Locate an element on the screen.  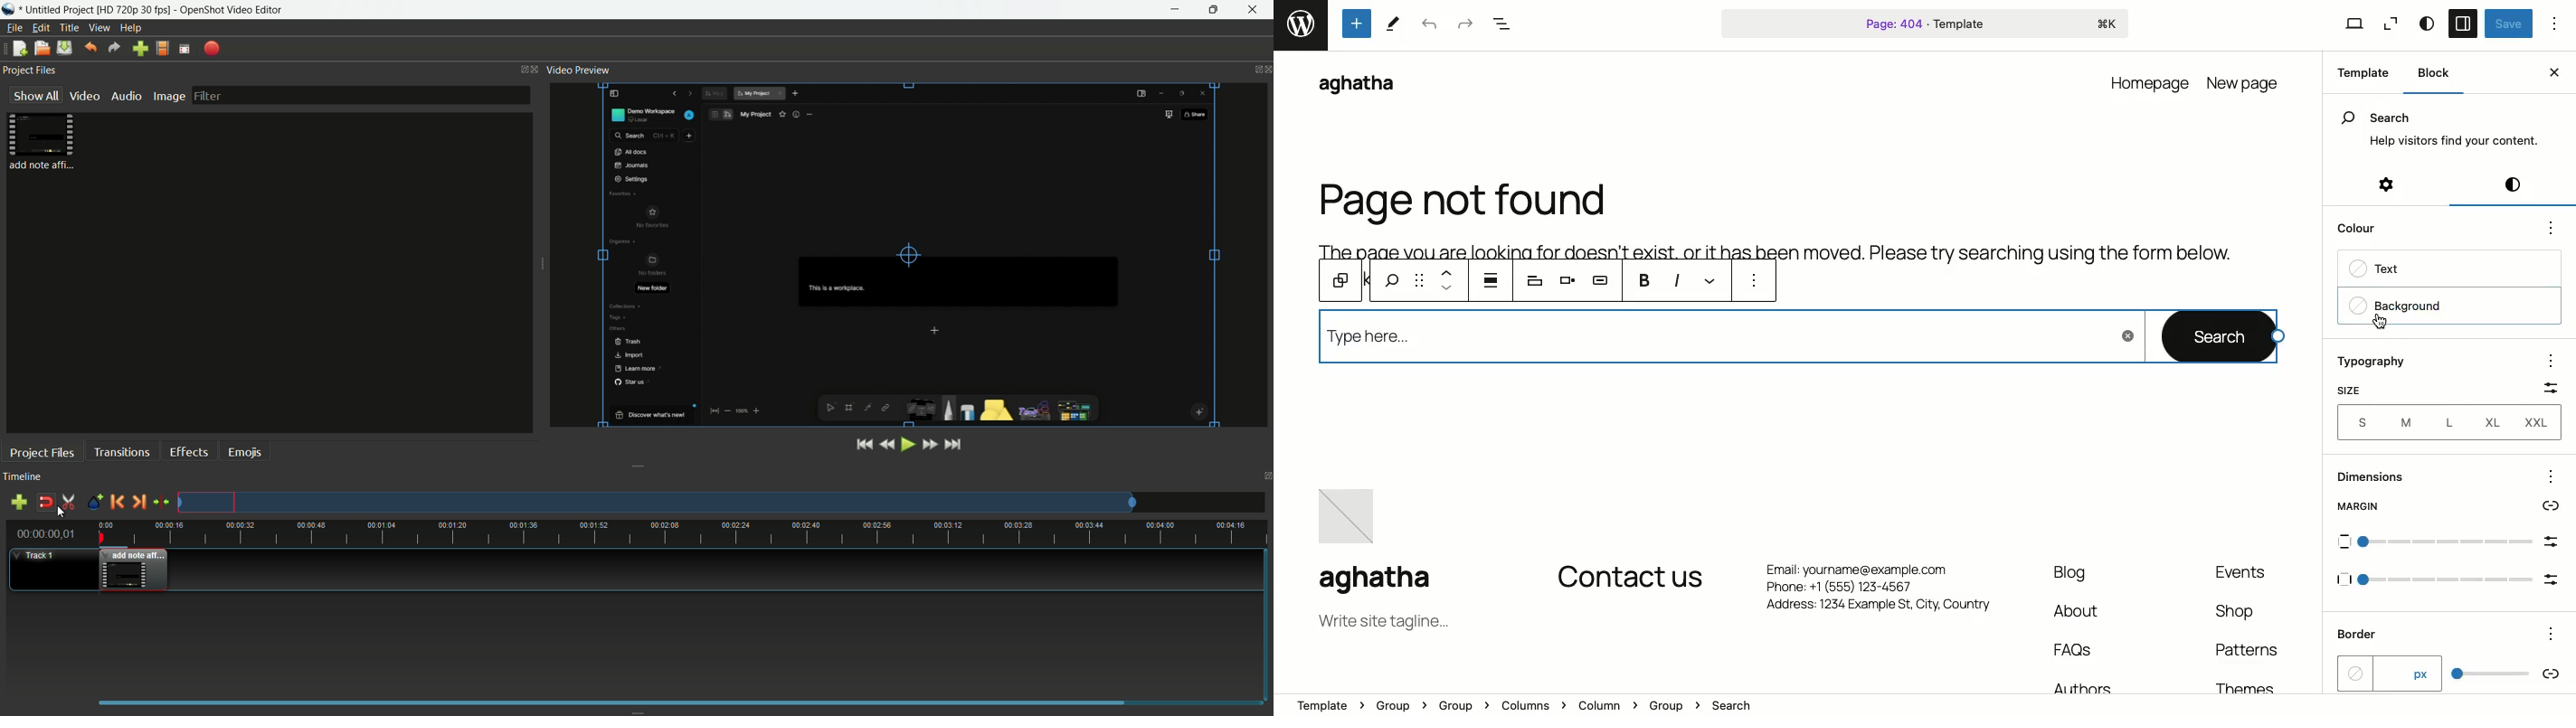
Authors is located at coordinates (2078, 685).